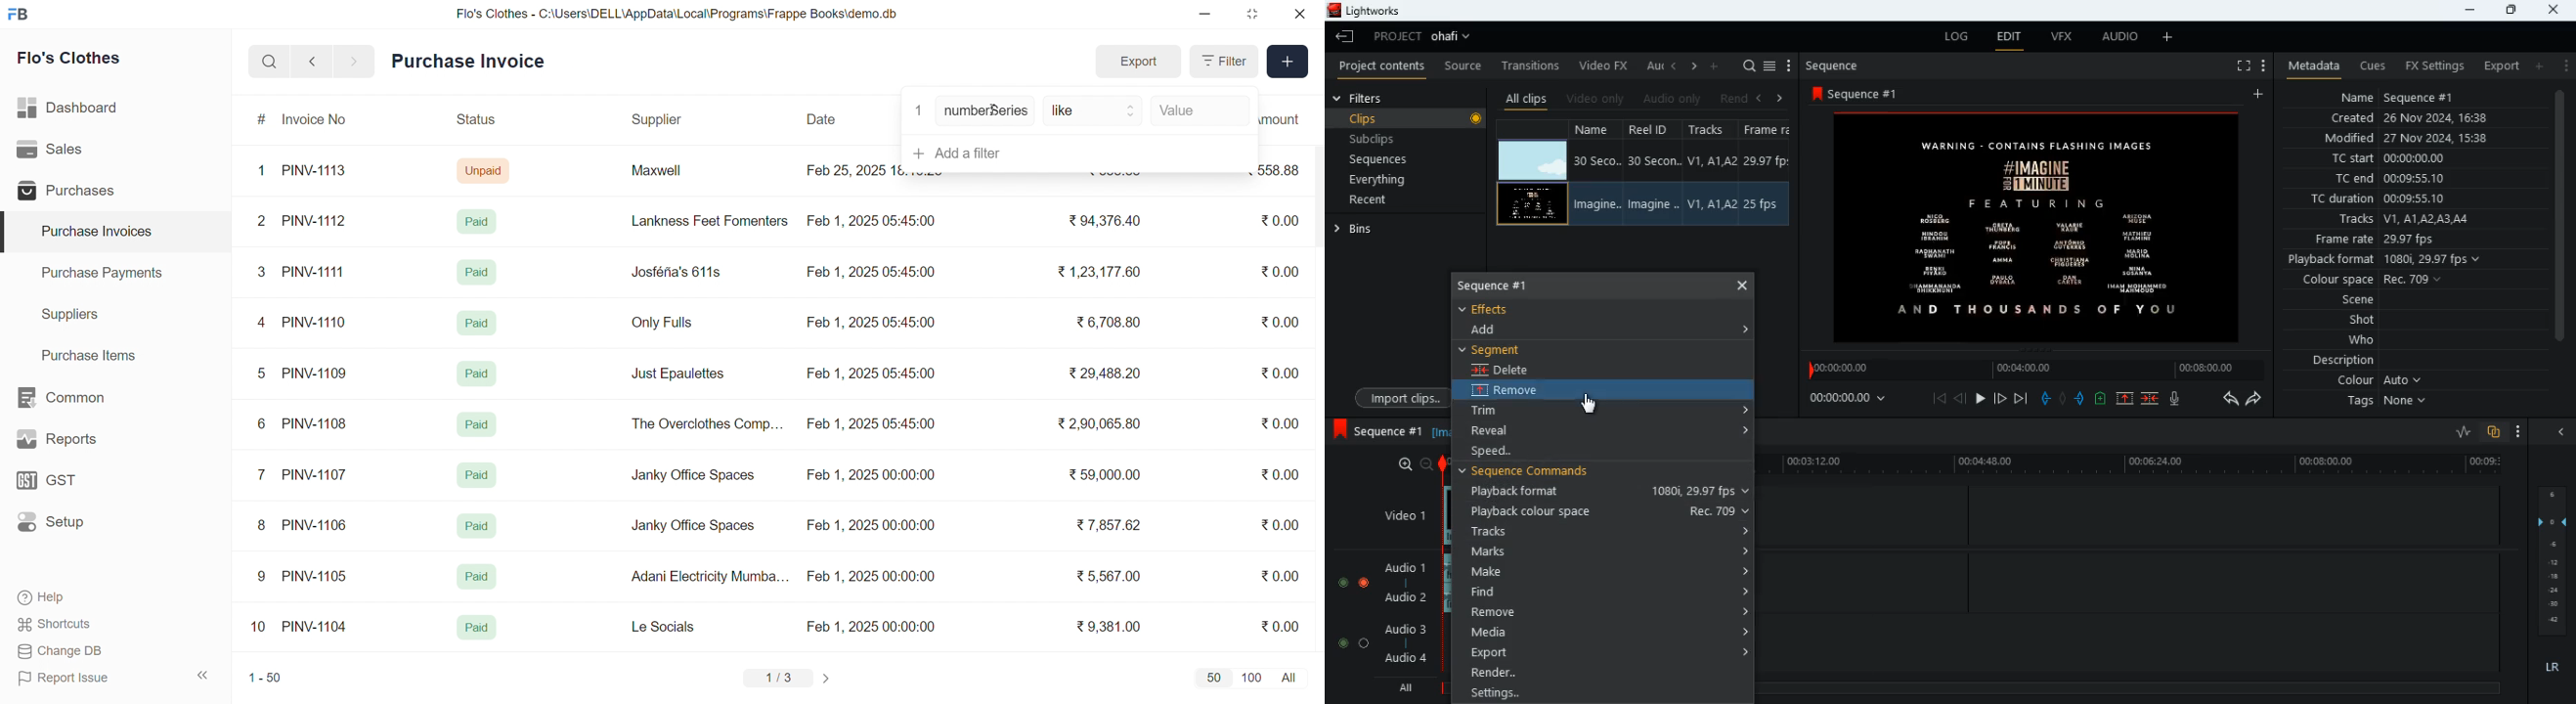 The image size is (2576, 728). What do you see at coordinates (1463, 65) in the screenshot?
I see `source` at bounding box center [1463, 65].